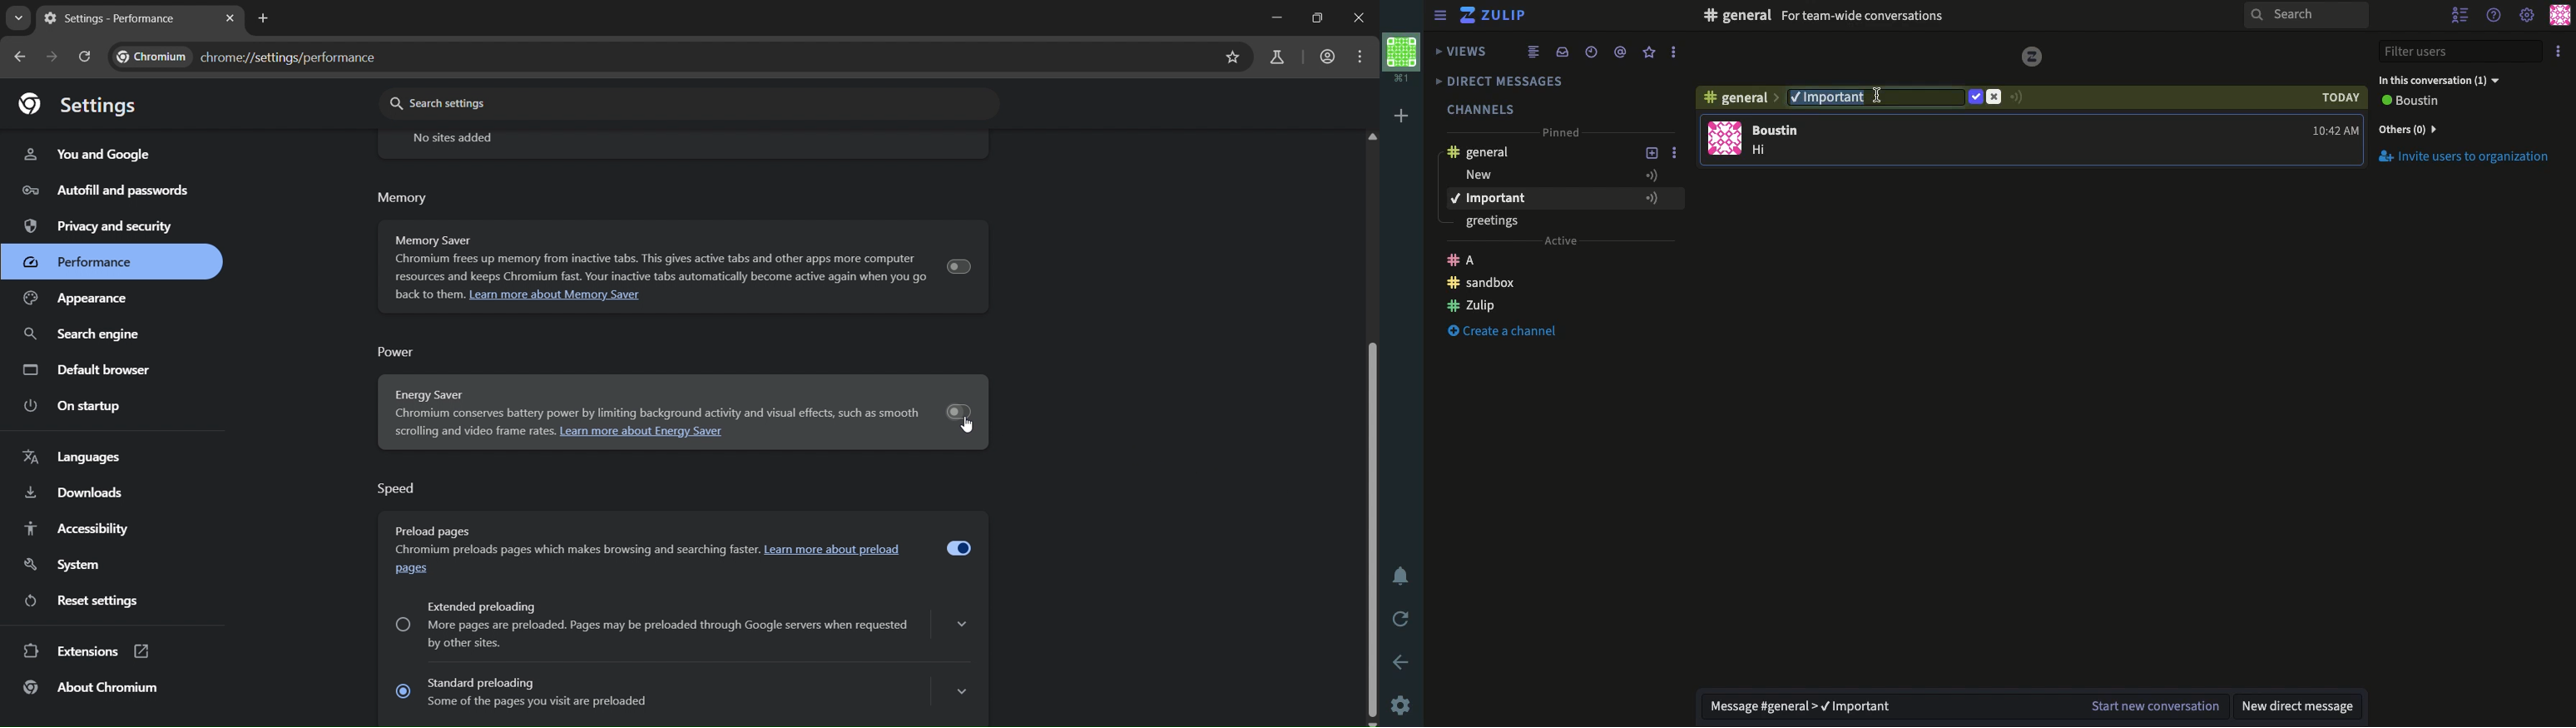 Image resolution: width=2576 pixels, height=728 pixels. Describe the element at coordinates (1400, 660) in the screenshot. I see `Back` at that location.